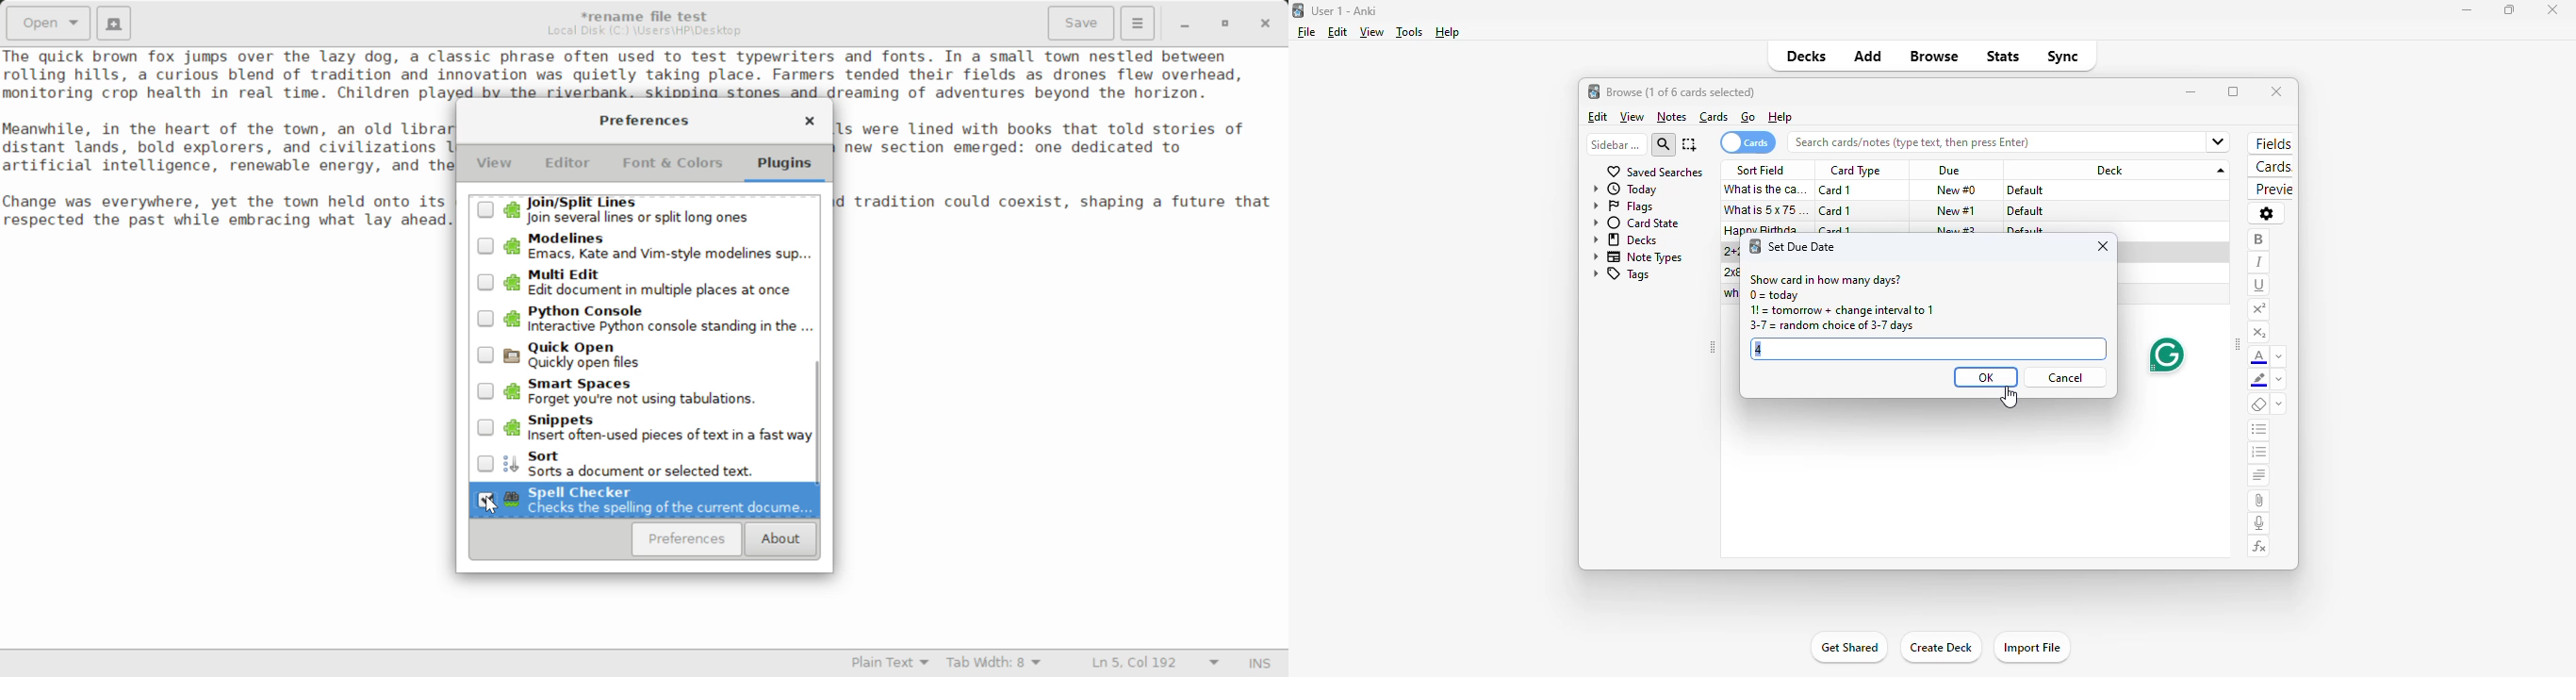 Image resolution: width=2576 pixels, height=700 pixels. Describe the element at coordinates (2258, 333) in the screenshot. I see `subscript` at that location.